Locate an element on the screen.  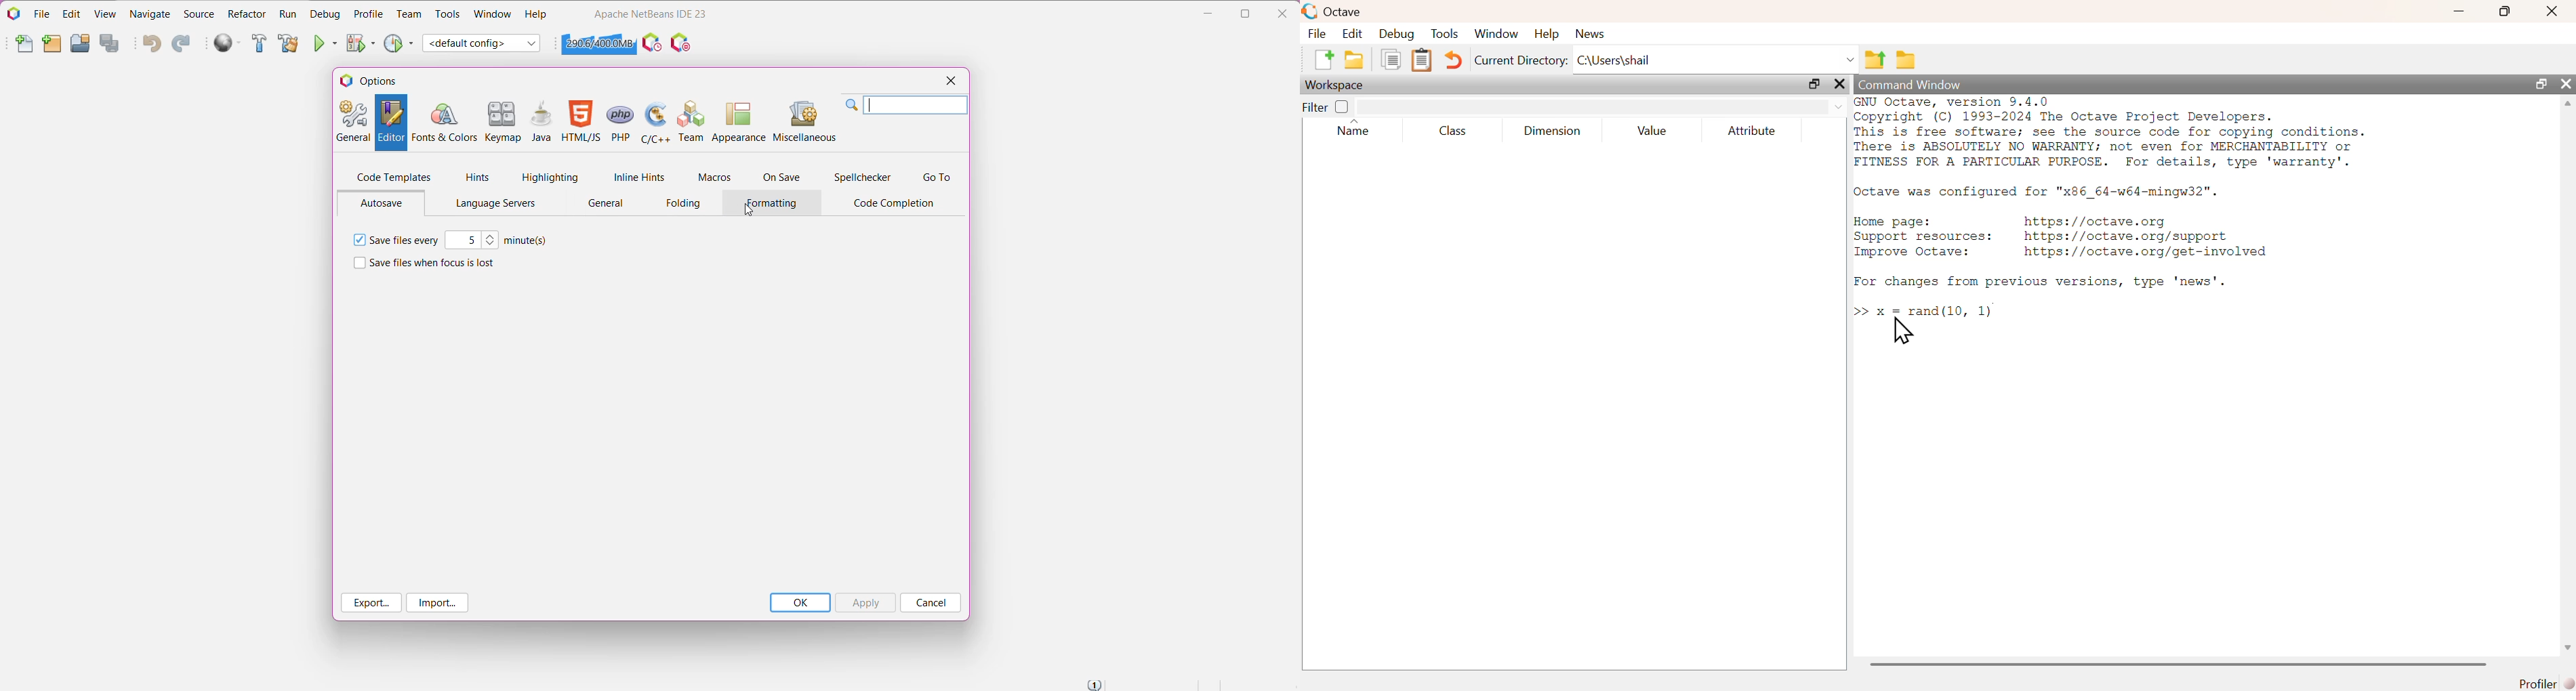
edit is located at coordinates (1354, 35).